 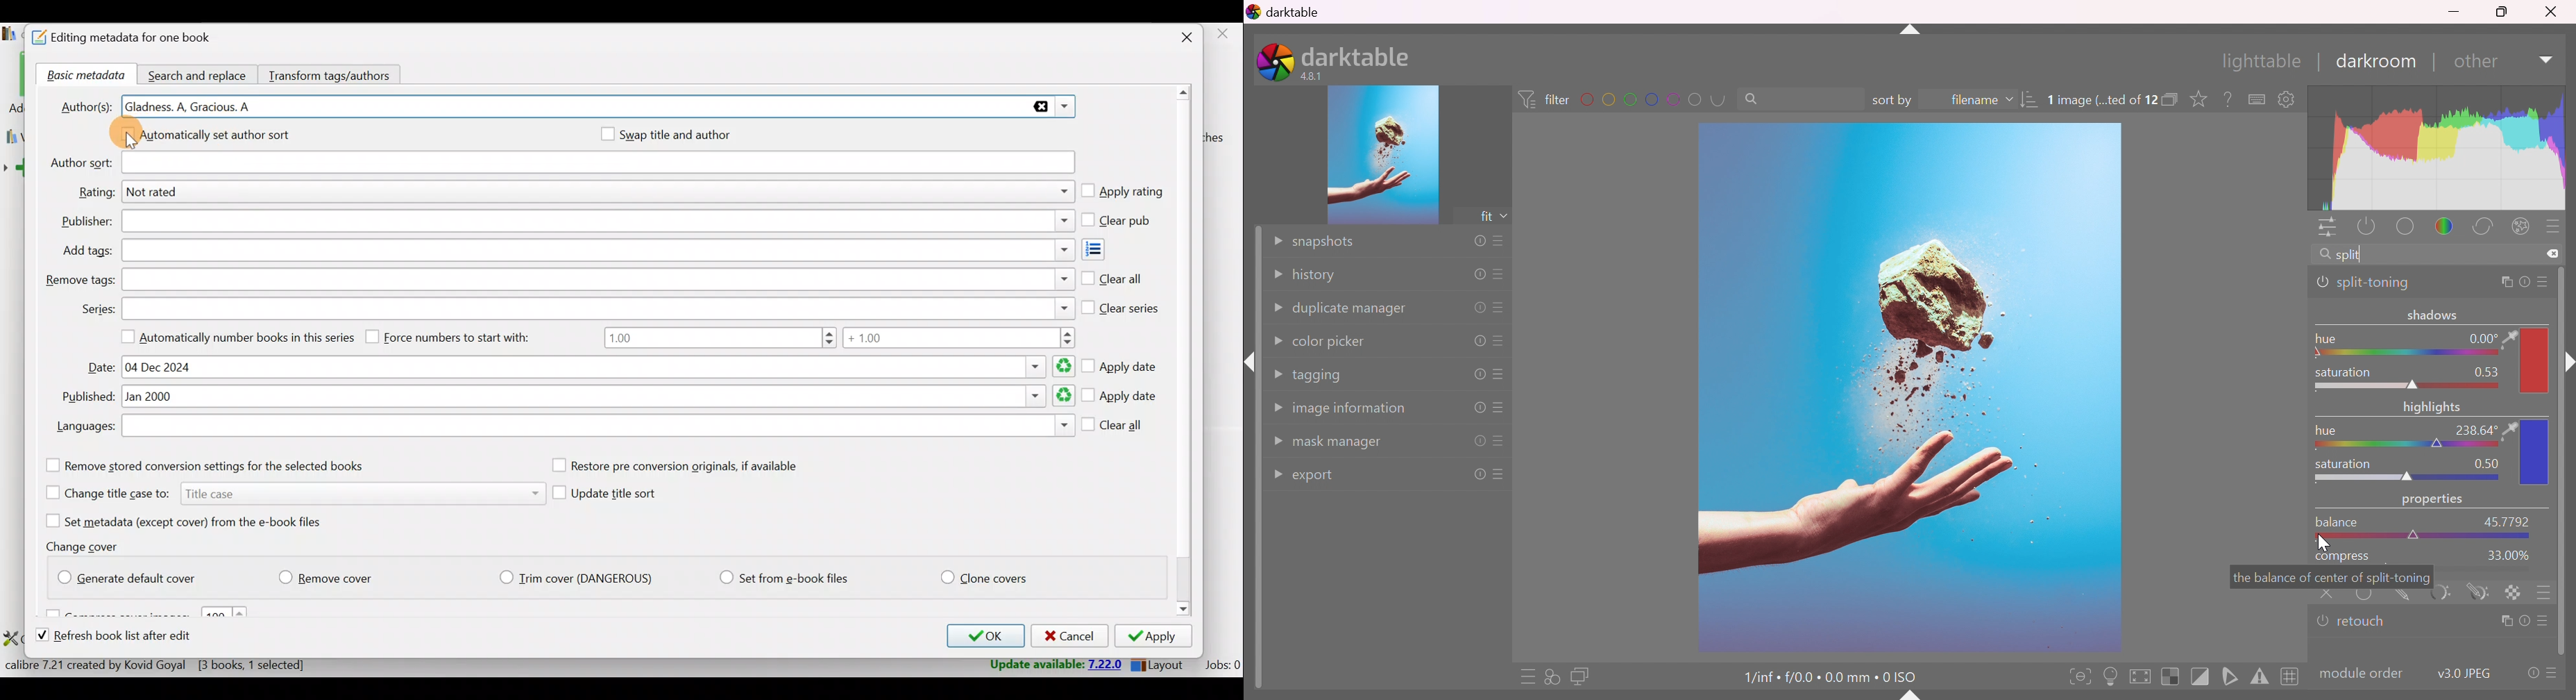 I want to click on uniformly, so click(x=2367, y=596).